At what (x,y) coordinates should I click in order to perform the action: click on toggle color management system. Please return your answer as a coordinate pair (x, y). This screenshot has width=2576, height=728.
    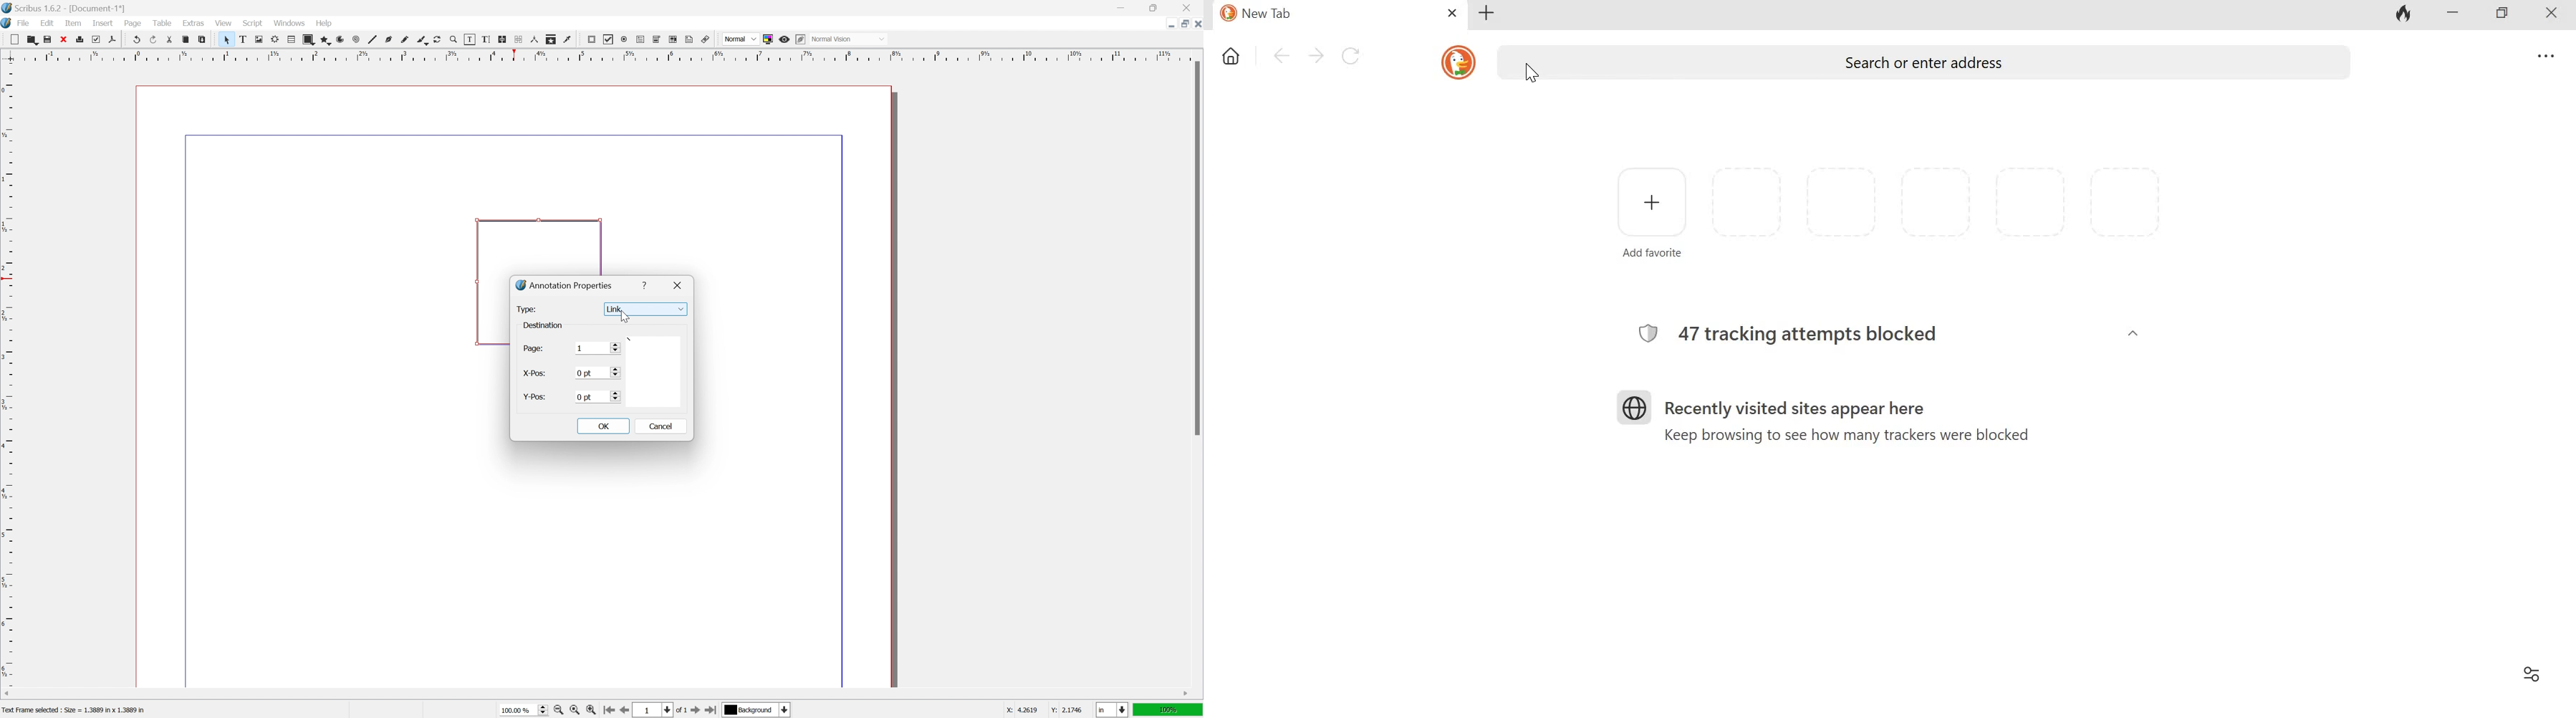
    Looking at the image, I should click on (768, 40).